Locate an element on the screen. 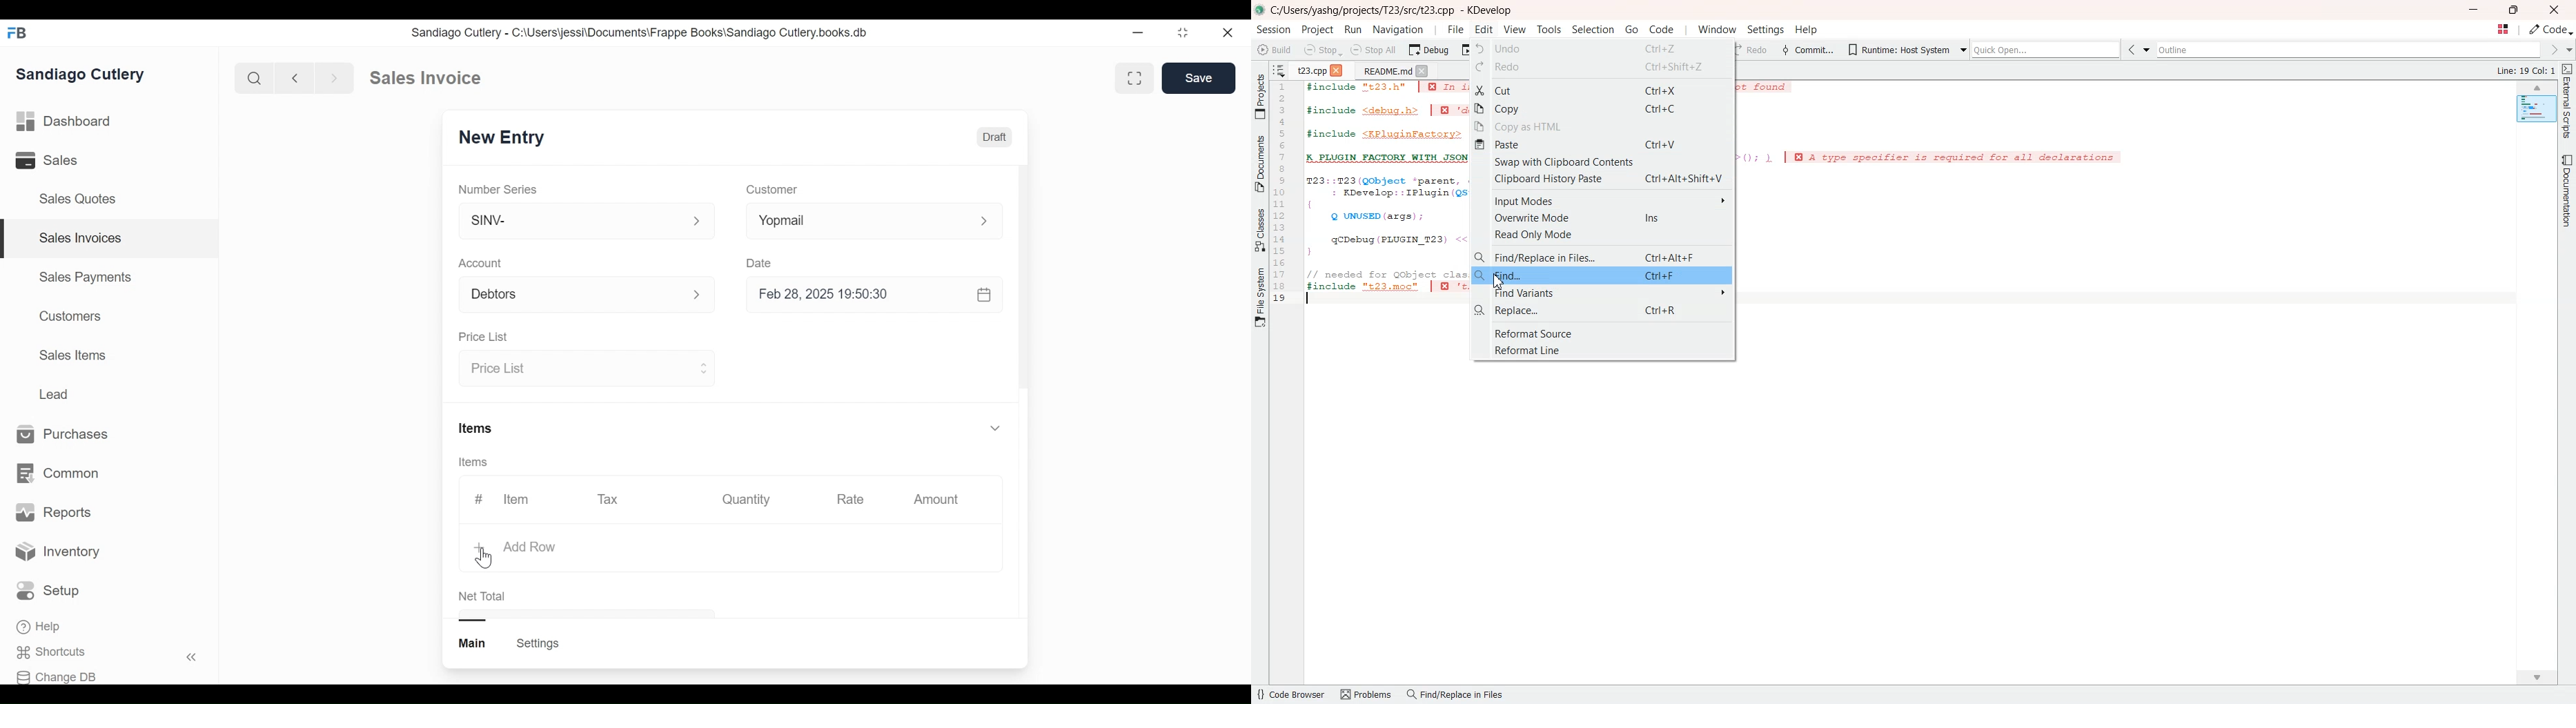 Image resolution: width=2576 pixels, height=728 pixels. Price List is located at coordinates (486, 337).